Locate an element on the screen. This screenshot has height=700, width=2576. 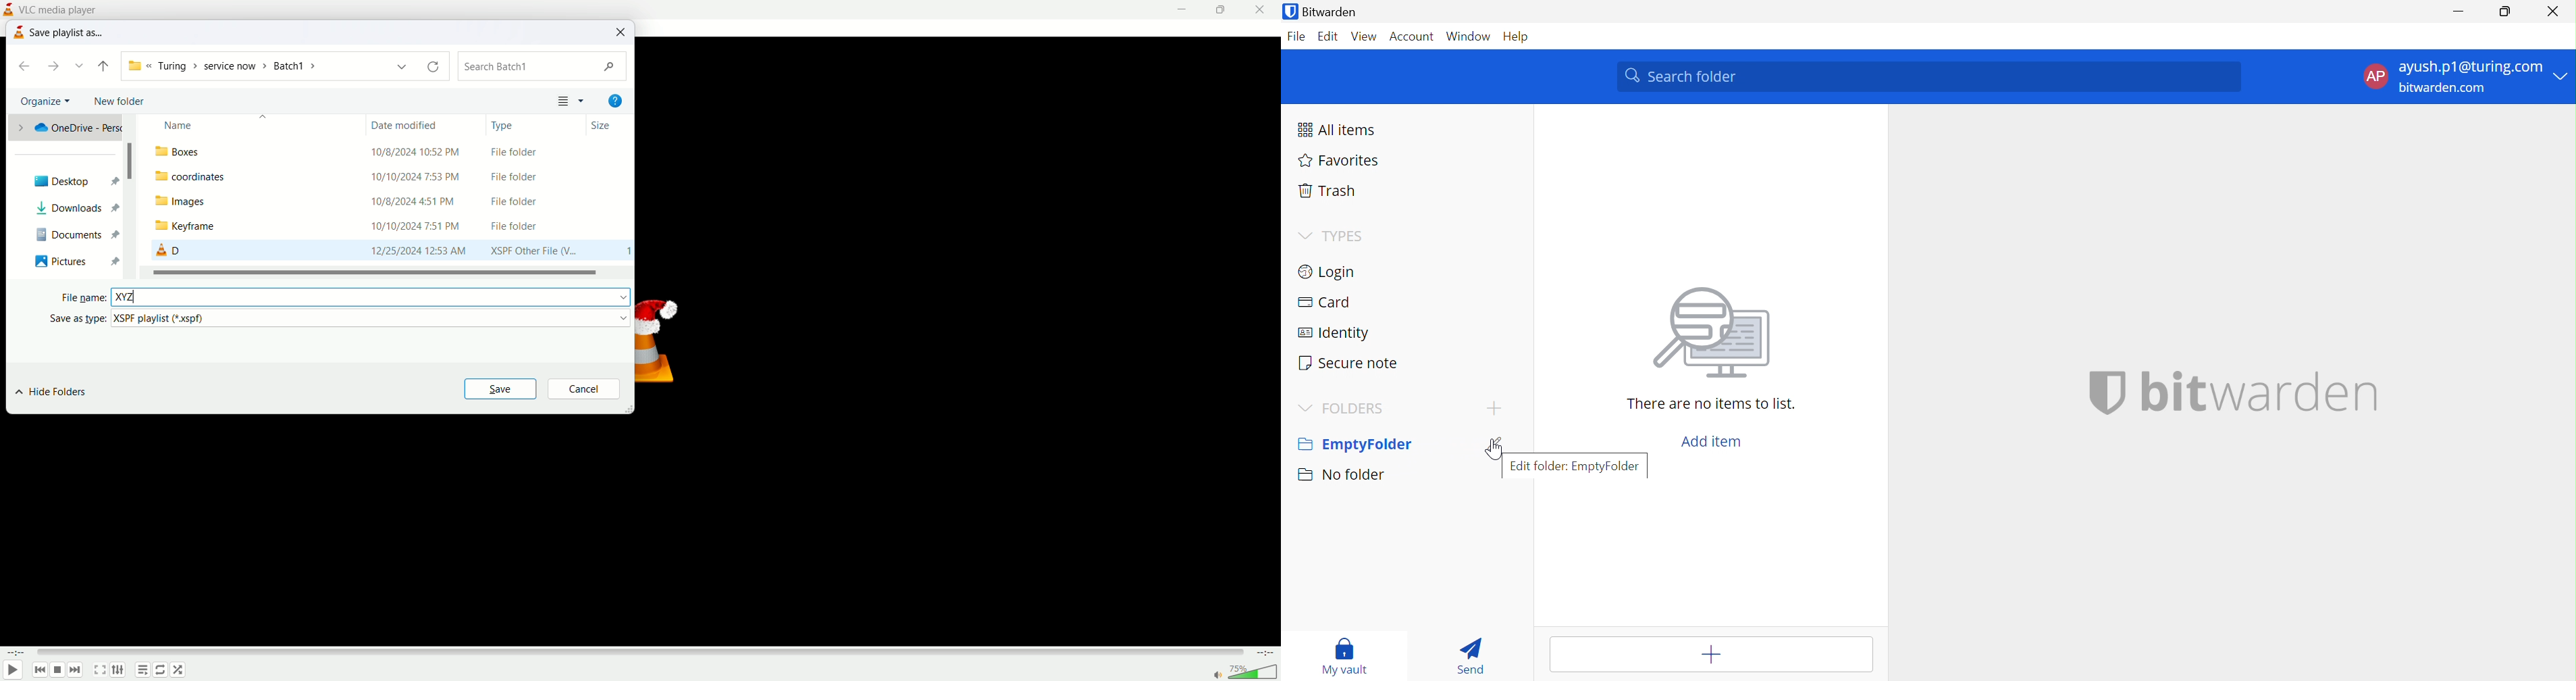
Window is located at coordinates (1469, 36).